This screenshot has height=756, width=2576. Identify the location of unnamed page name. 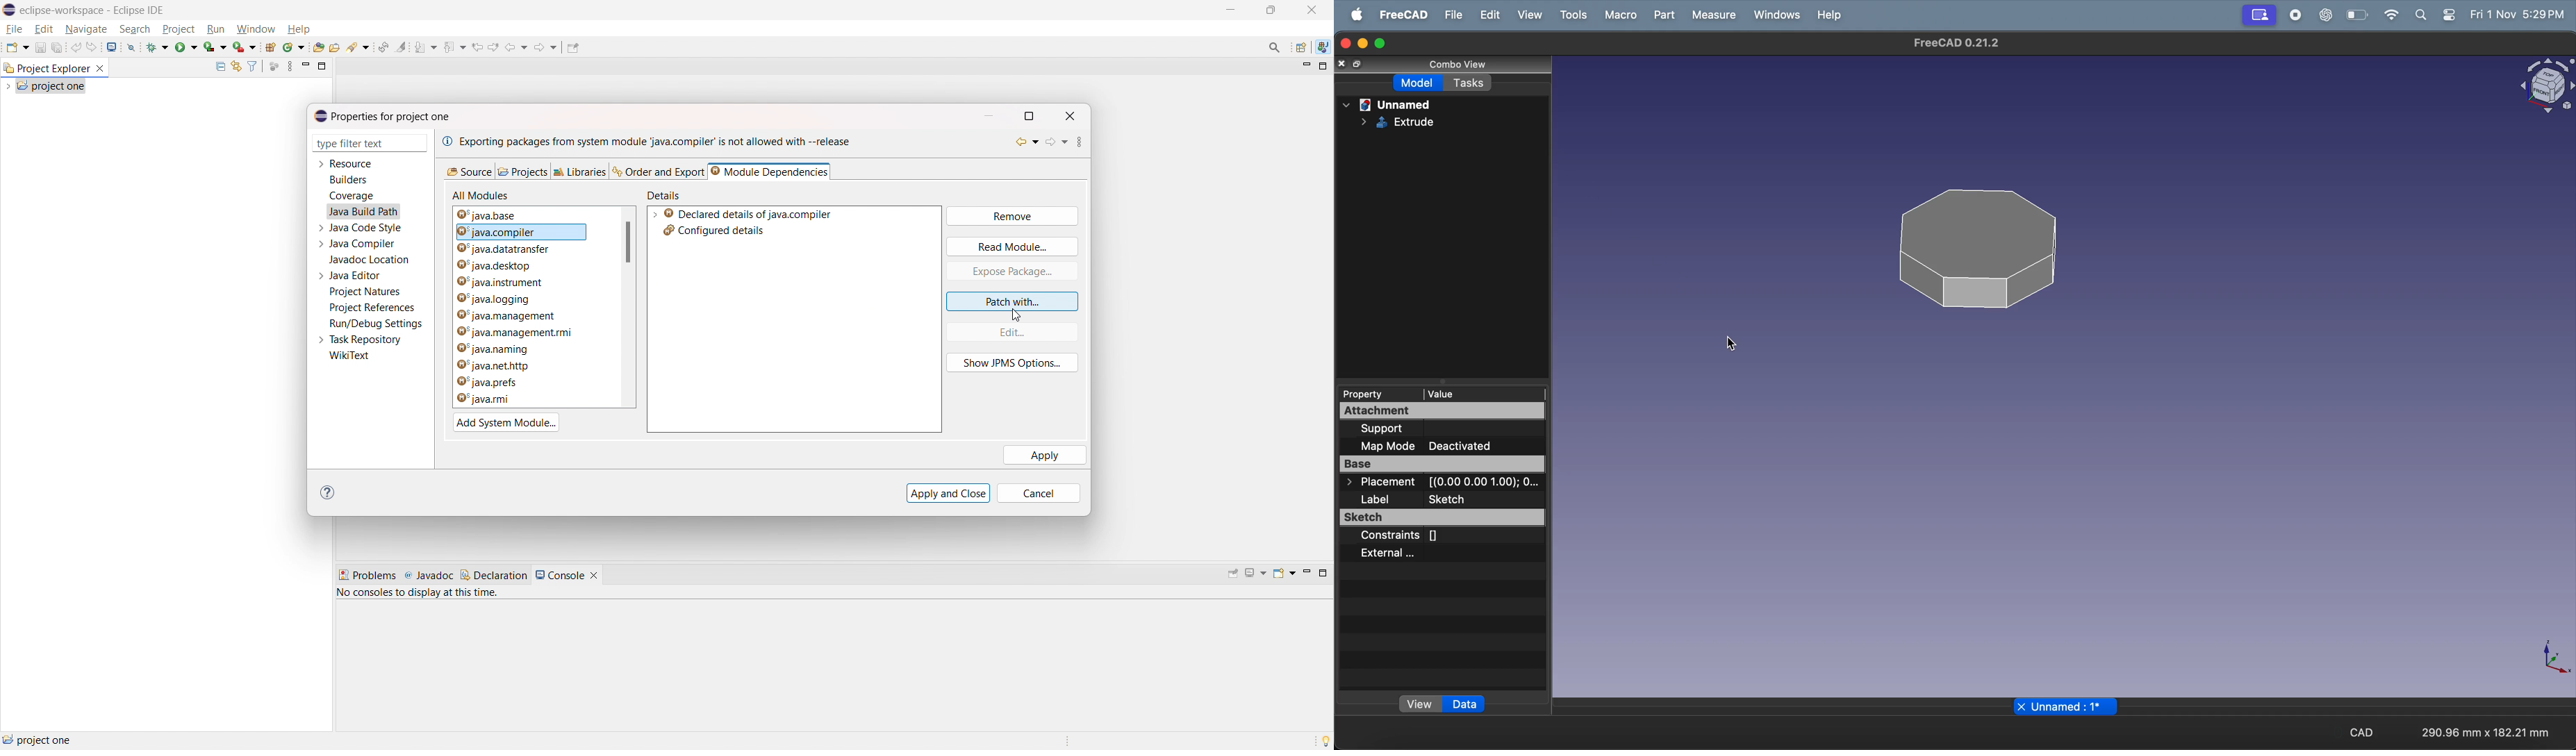
(2067, 707).